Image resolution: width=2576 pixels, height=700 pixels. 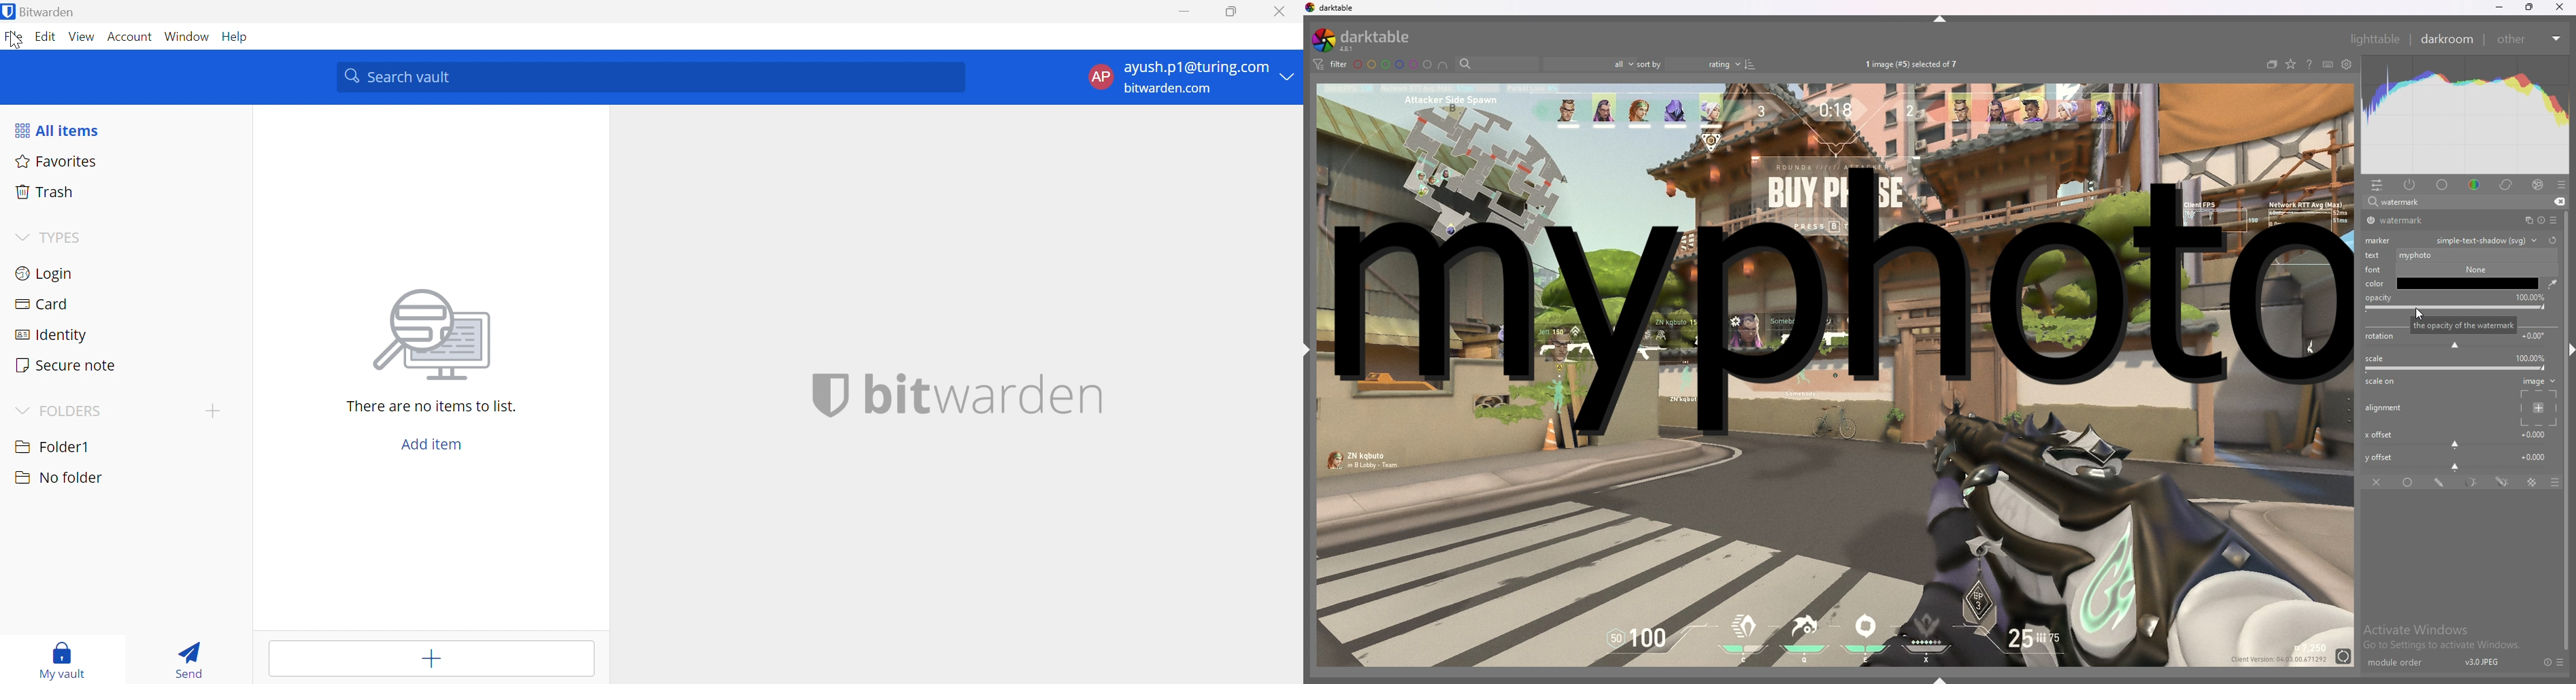 What do you see at coordinates (2443, 185) in the screenshot?
I see `base` at bounding box center [2443, 185].